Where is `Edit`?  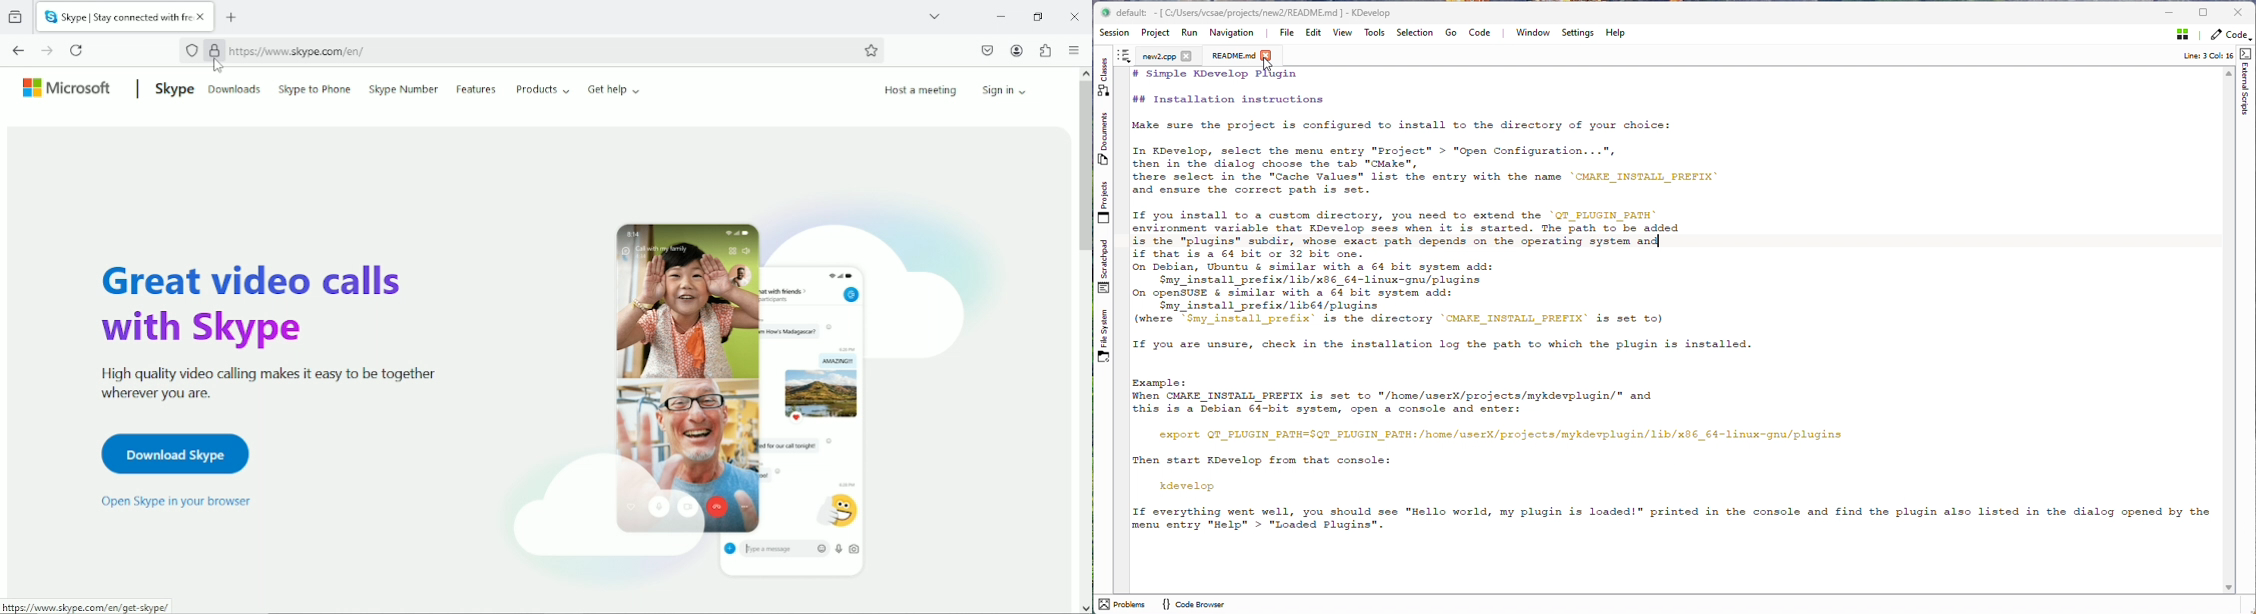 Edit is located at coordinates (1314, 34).